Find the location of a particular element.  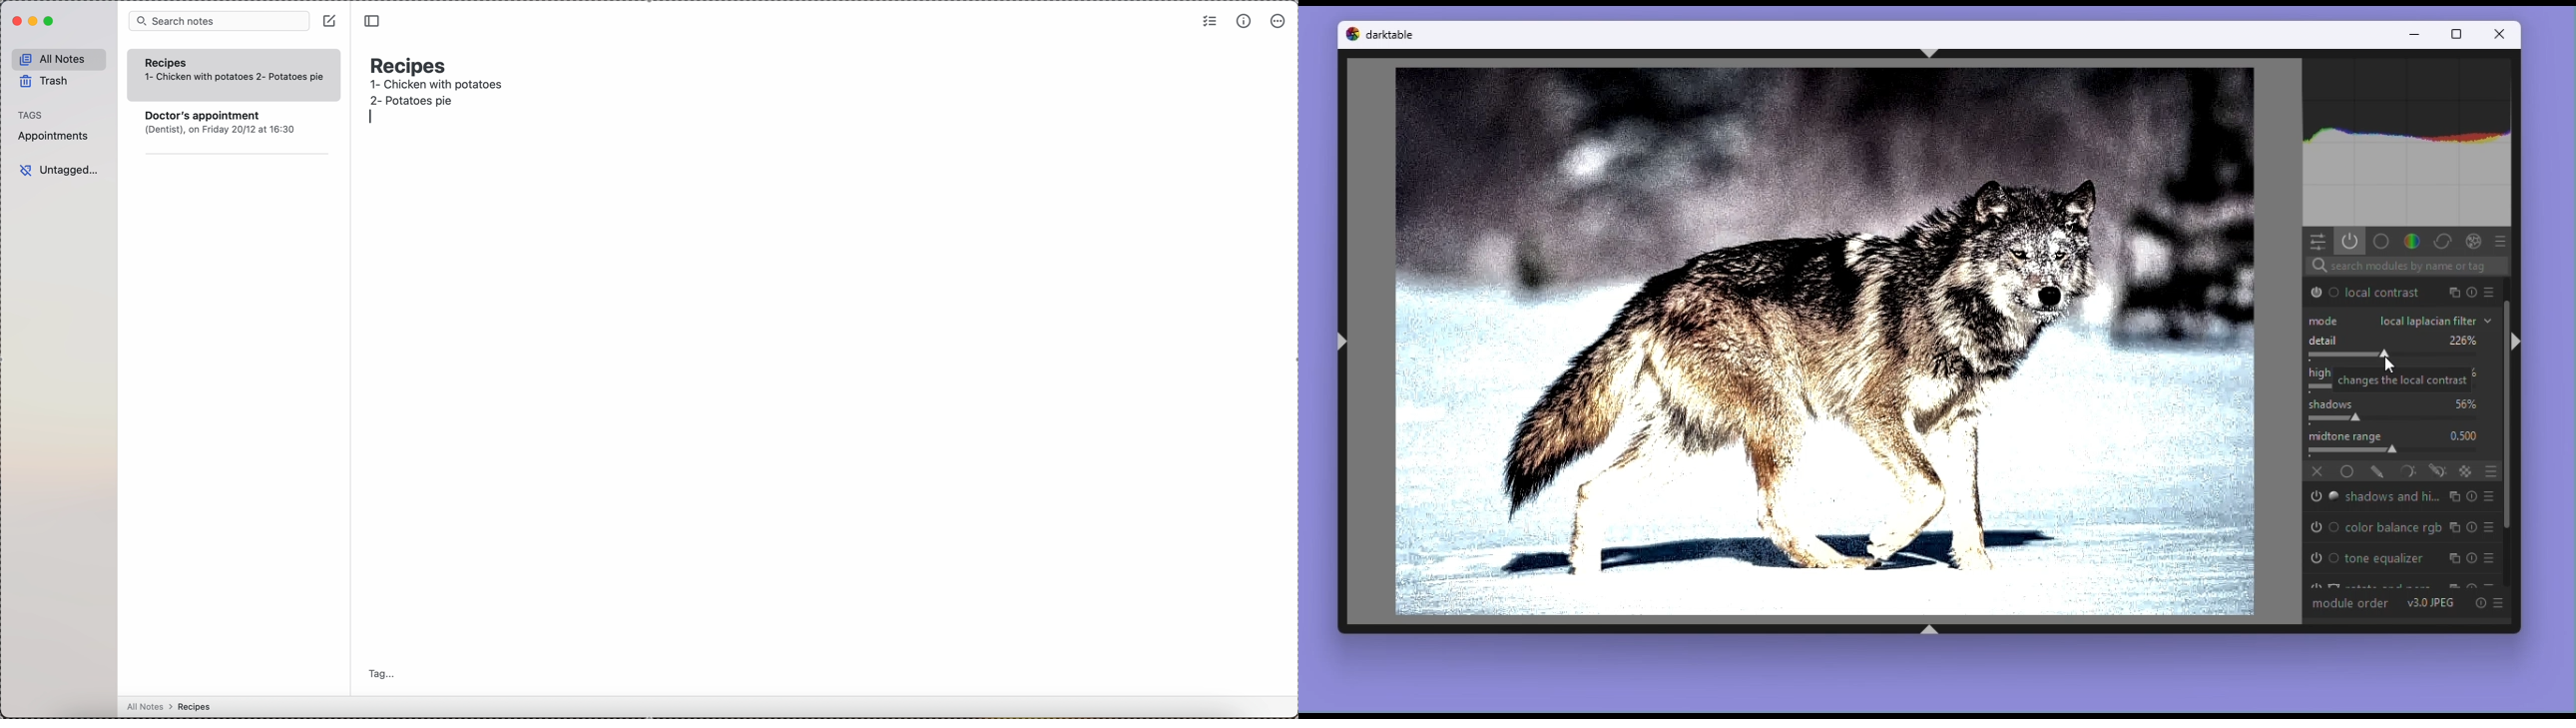

appointments tag is located at coordinates (56, 138).